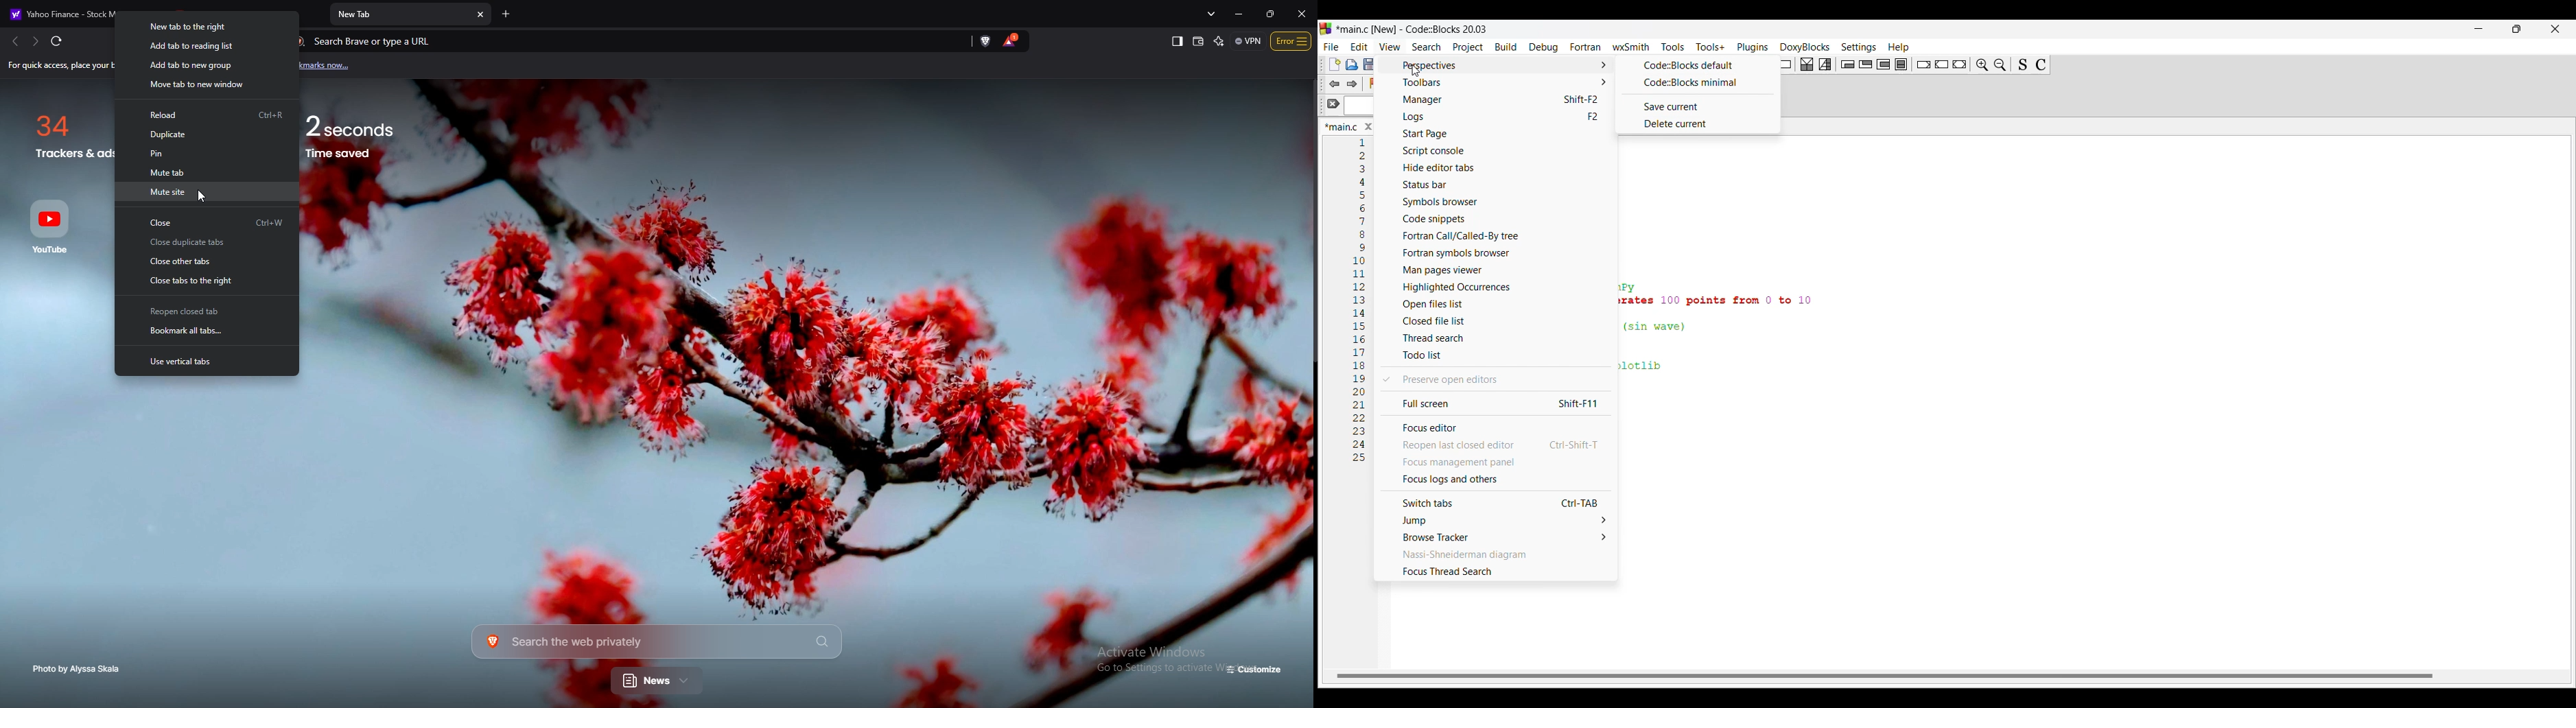 The width and height of the screenshot is (2576, 728). What do you see at coordinates (1711, 47) in the screenshot?
I see `Tools+ menu` at bounding box center [1711, 47].